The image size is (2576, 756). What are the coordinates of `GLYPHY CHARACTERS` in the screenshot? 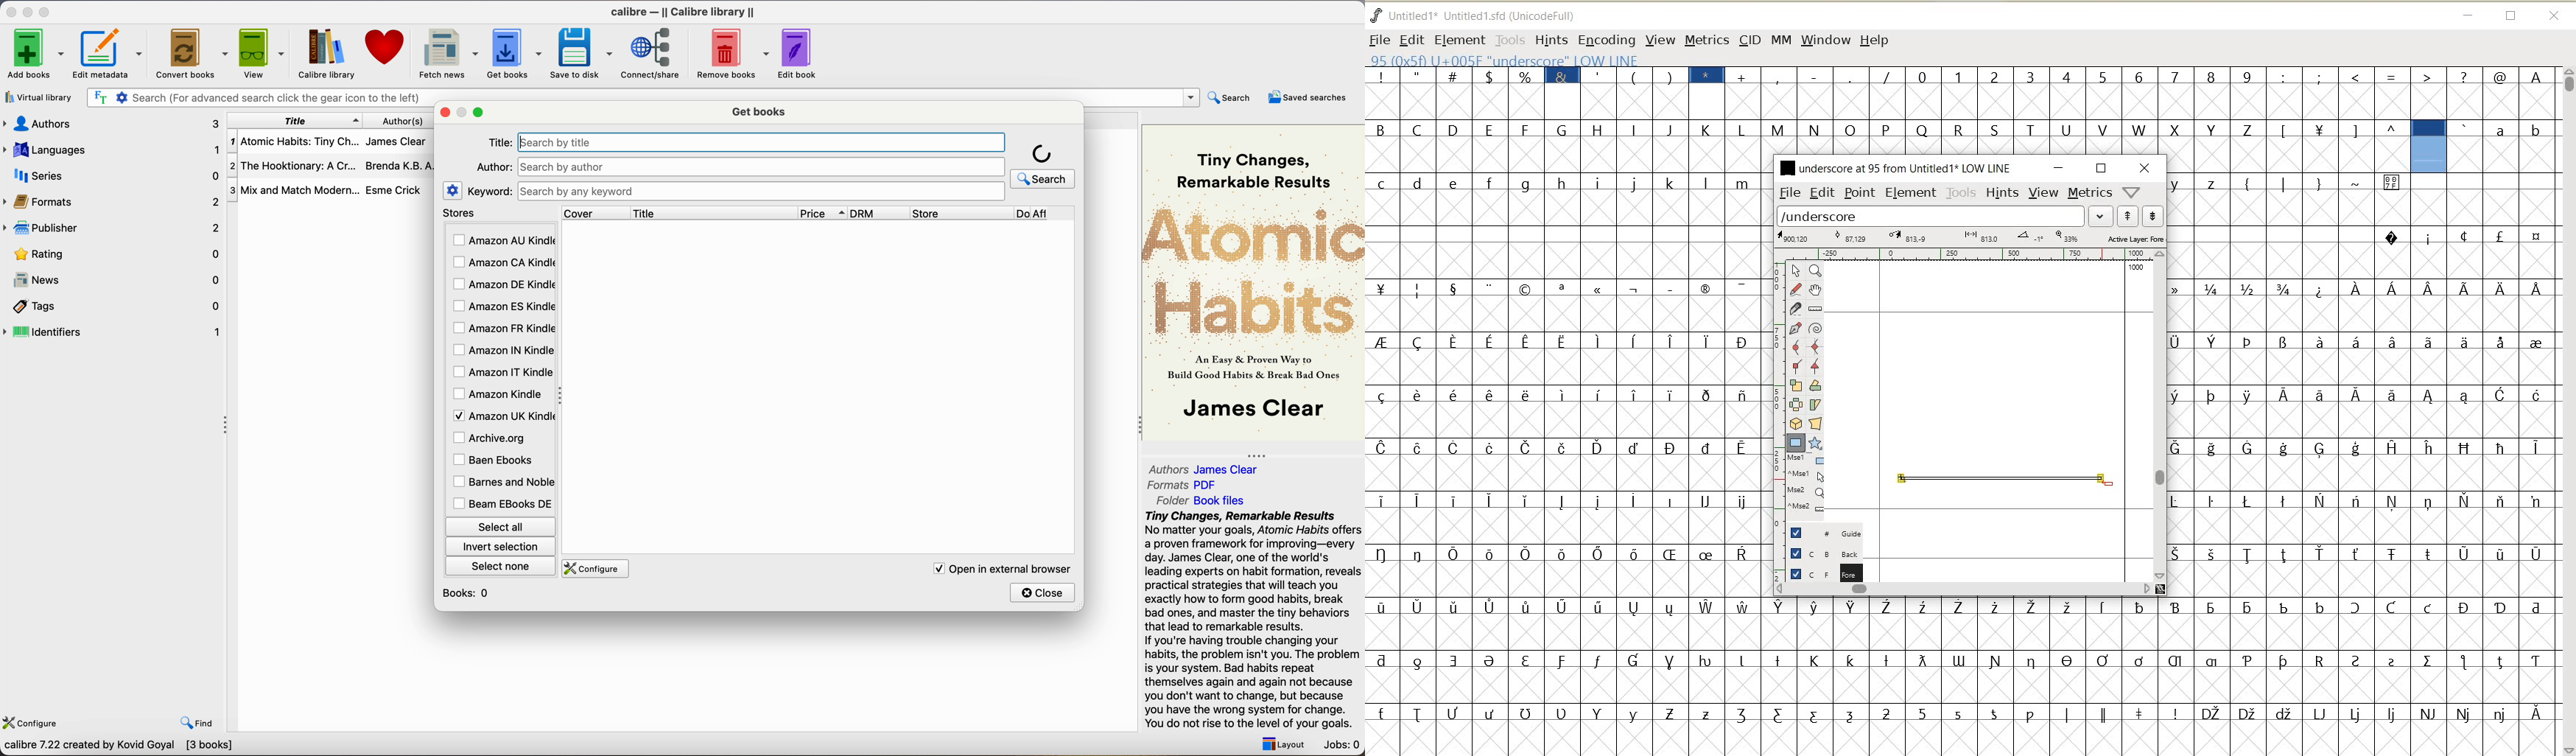 It's located at (1565, 402).